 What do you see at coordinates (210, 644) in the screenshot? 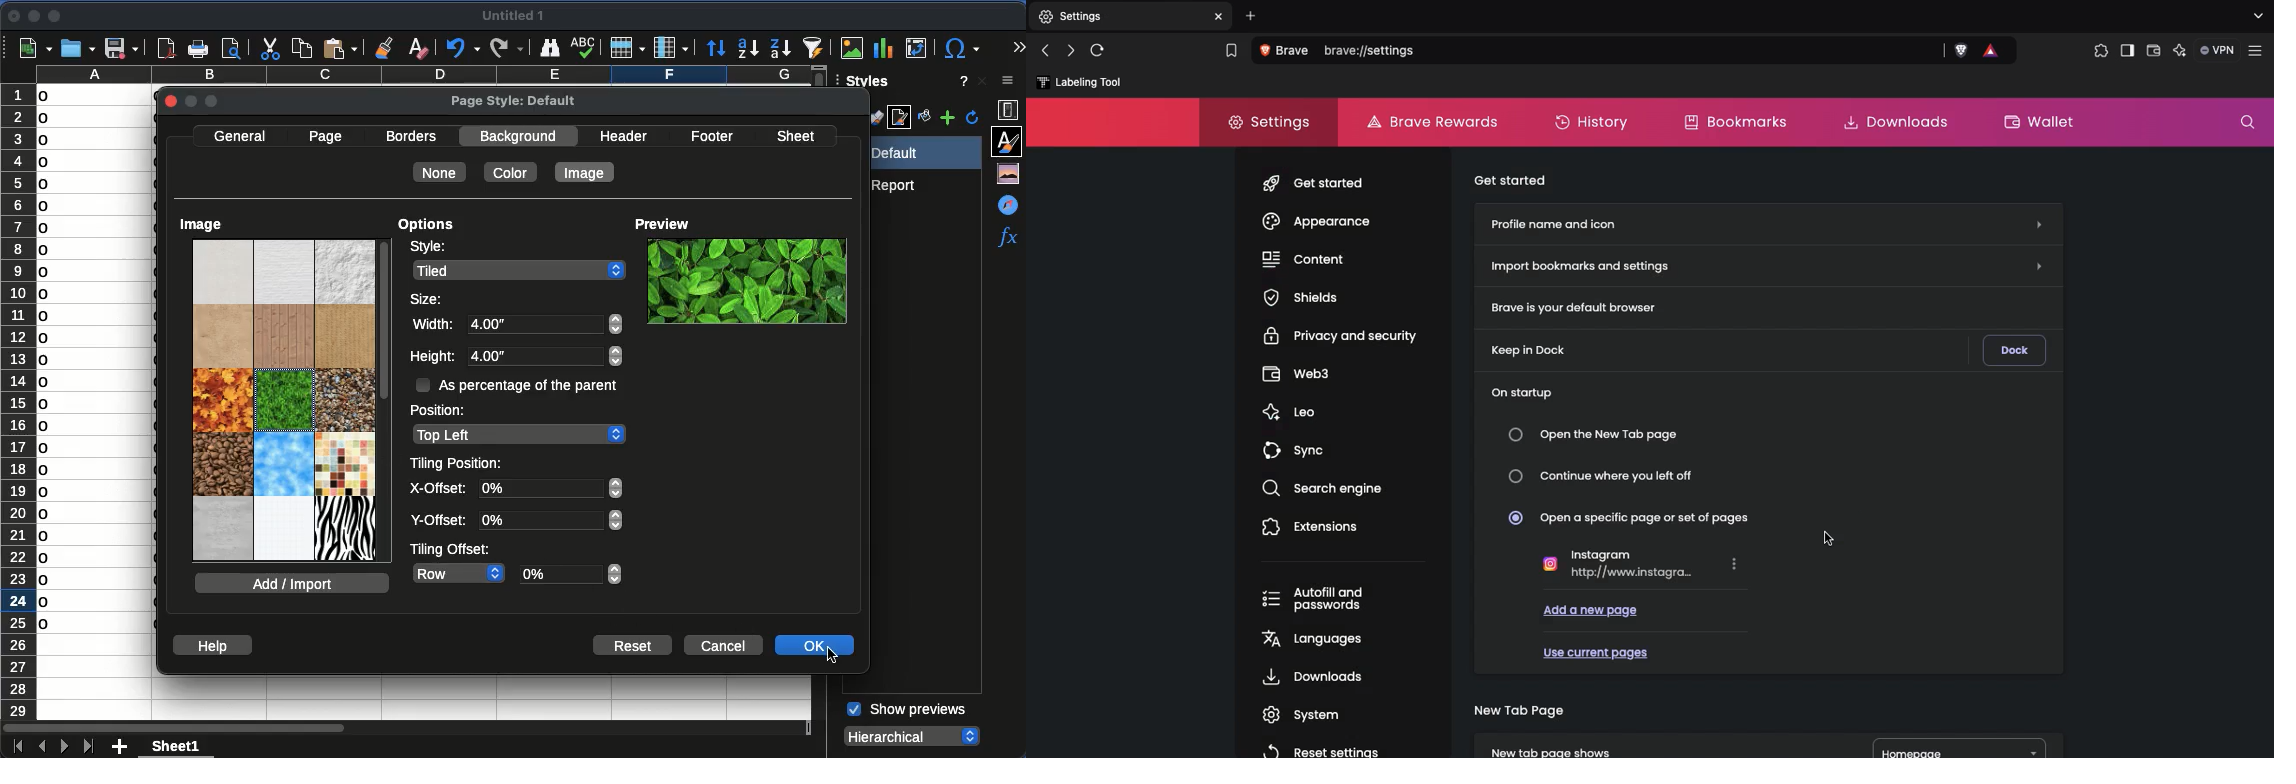
I see `help` at bounding box center [210, 644].